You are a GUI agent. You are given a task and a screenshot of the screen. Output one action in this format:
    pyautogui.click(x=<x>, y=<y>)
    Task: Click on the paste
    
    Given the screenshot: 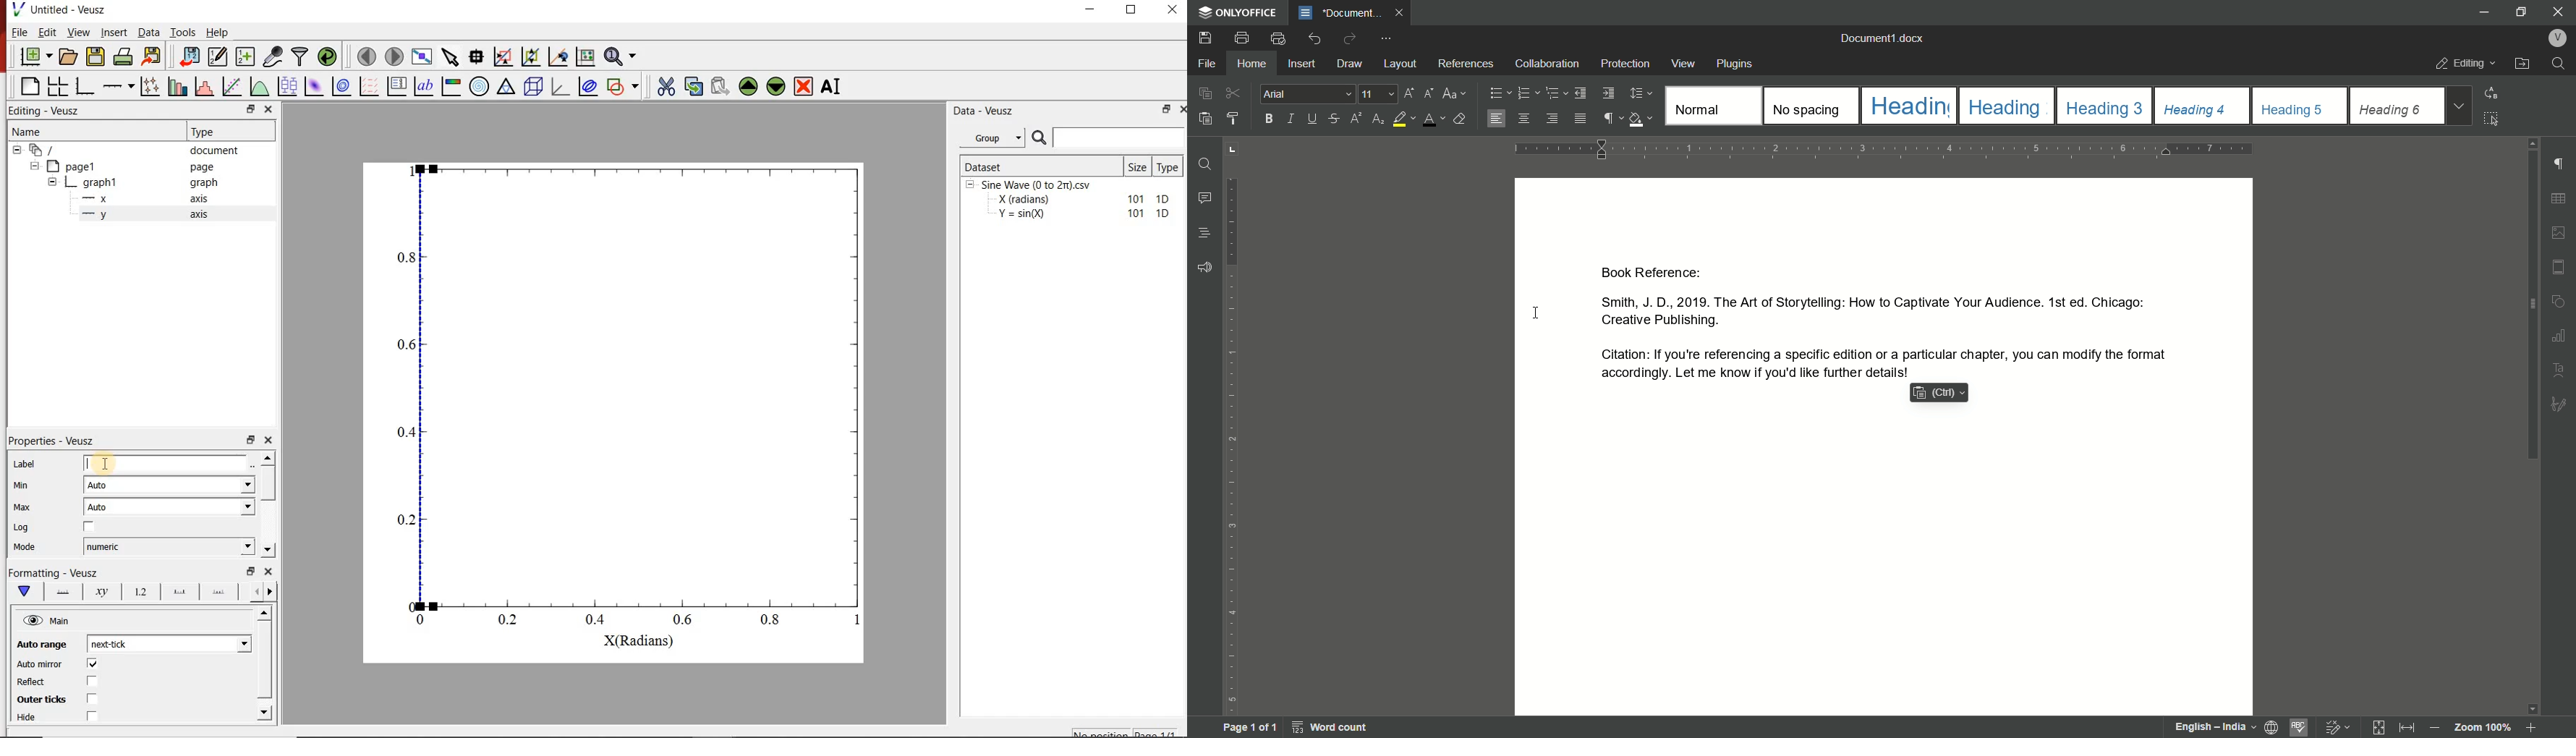 What is the action you would take?
    pyautogui.click(x=1207, y=118)
    